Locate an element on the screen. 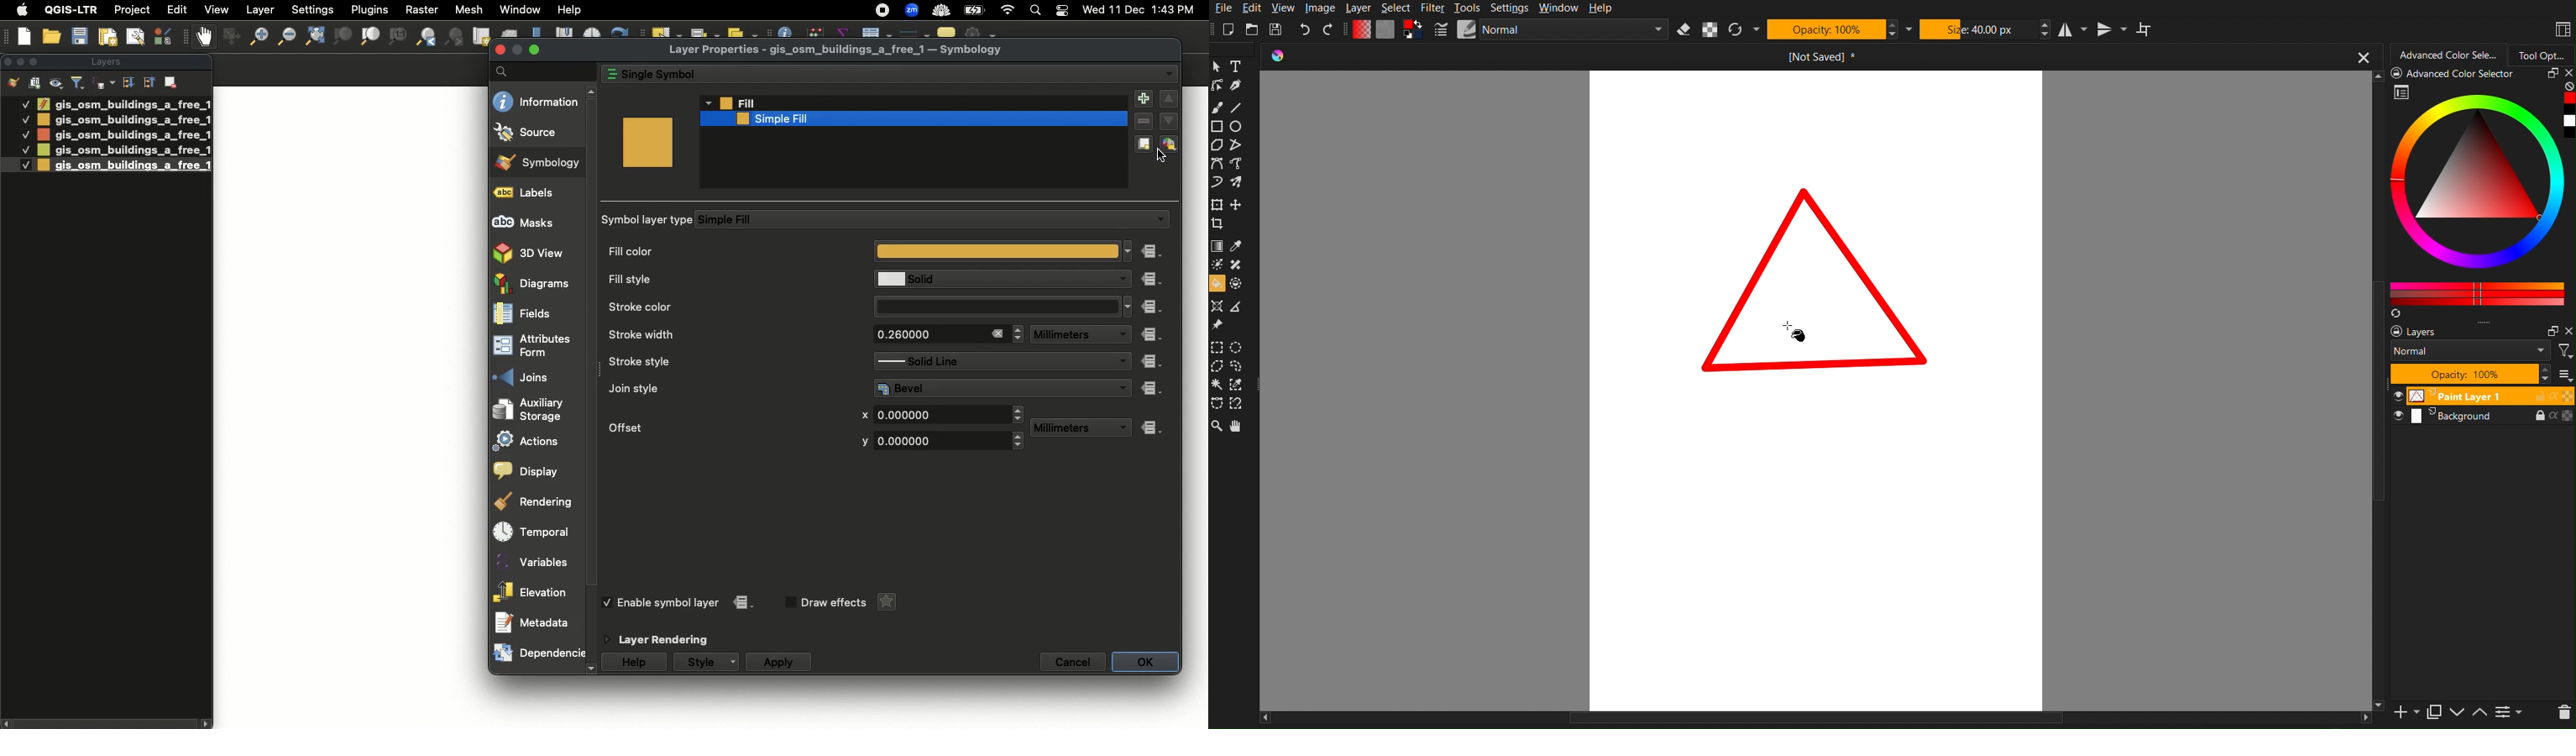 This screenshot has height=756, width=2576. Horizontal Mirror is located at coordinates (2074, 29).